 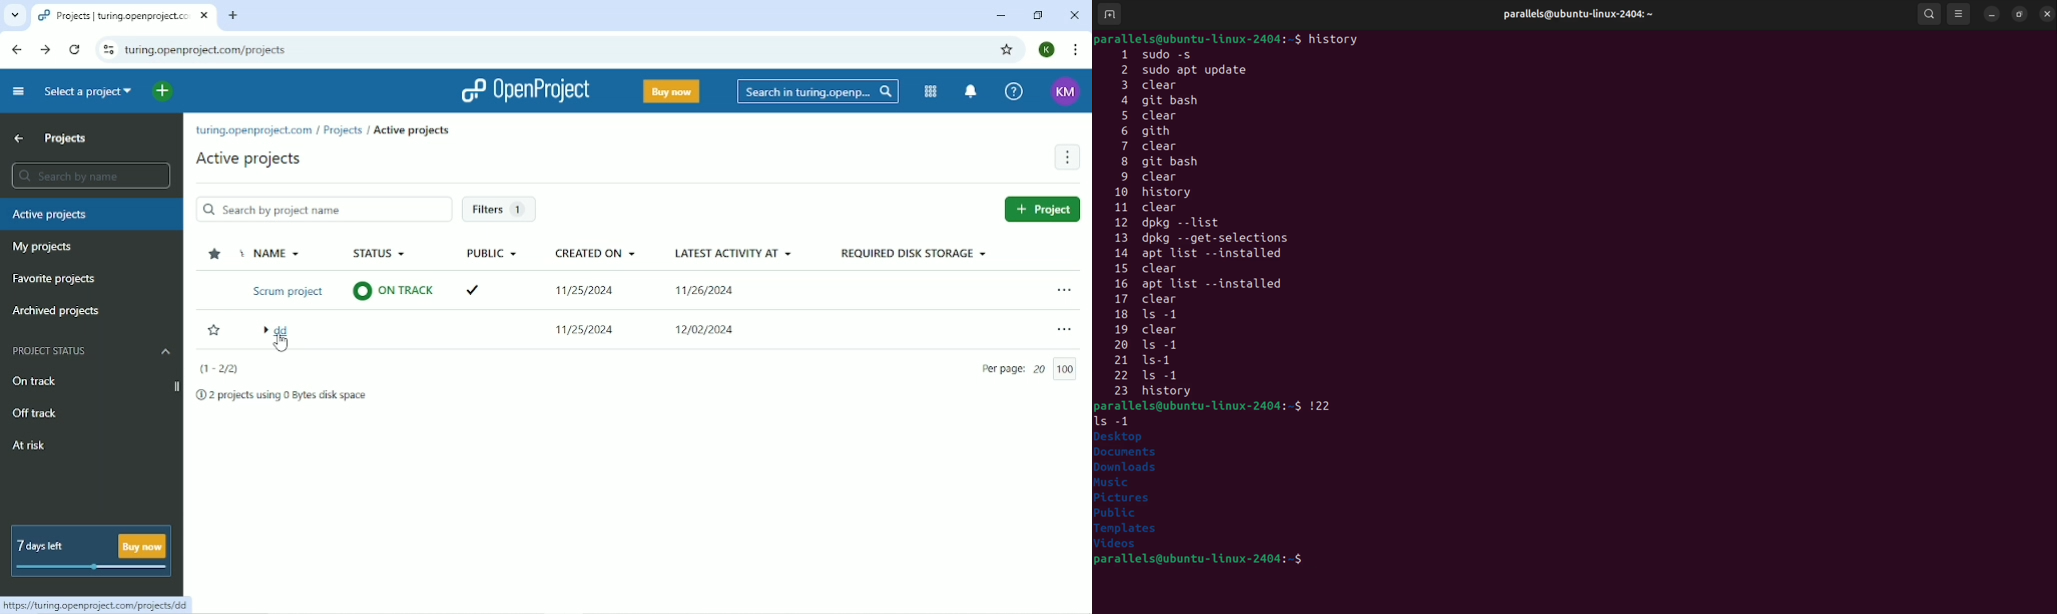 I want to click on Customize and control google chrome, so click(x=1074, y=49).